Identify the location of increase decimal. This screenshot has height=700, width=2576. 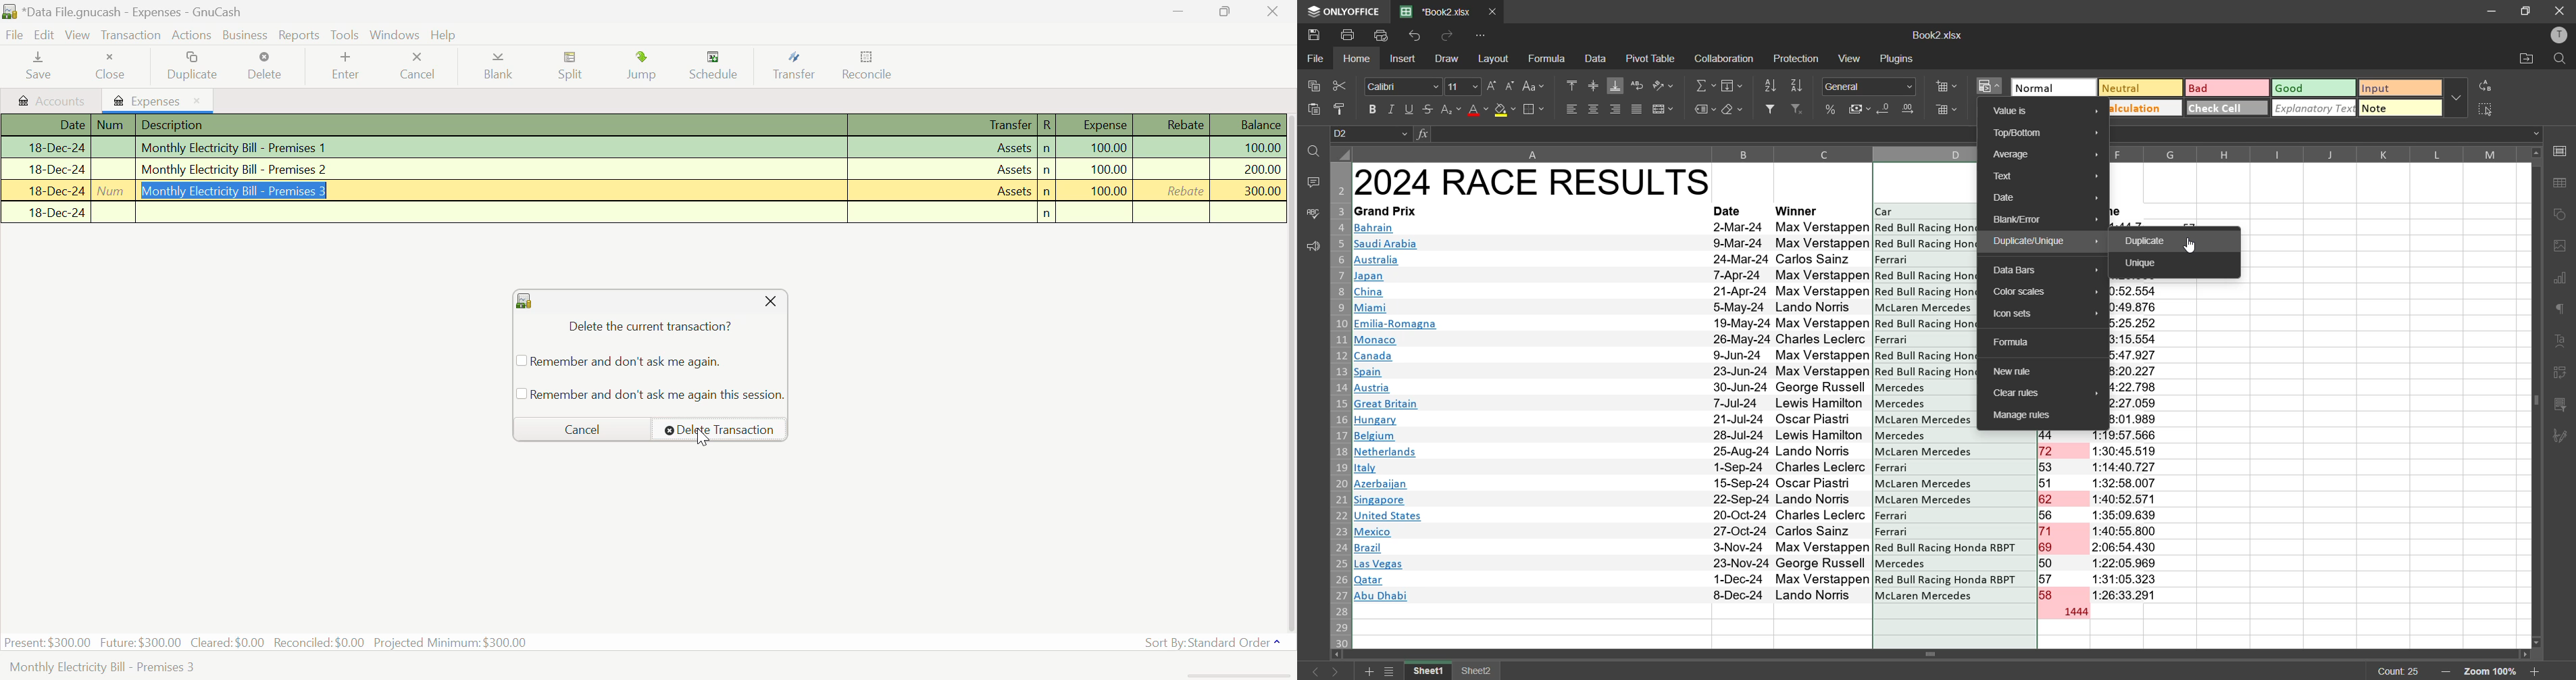
(1910, 109).